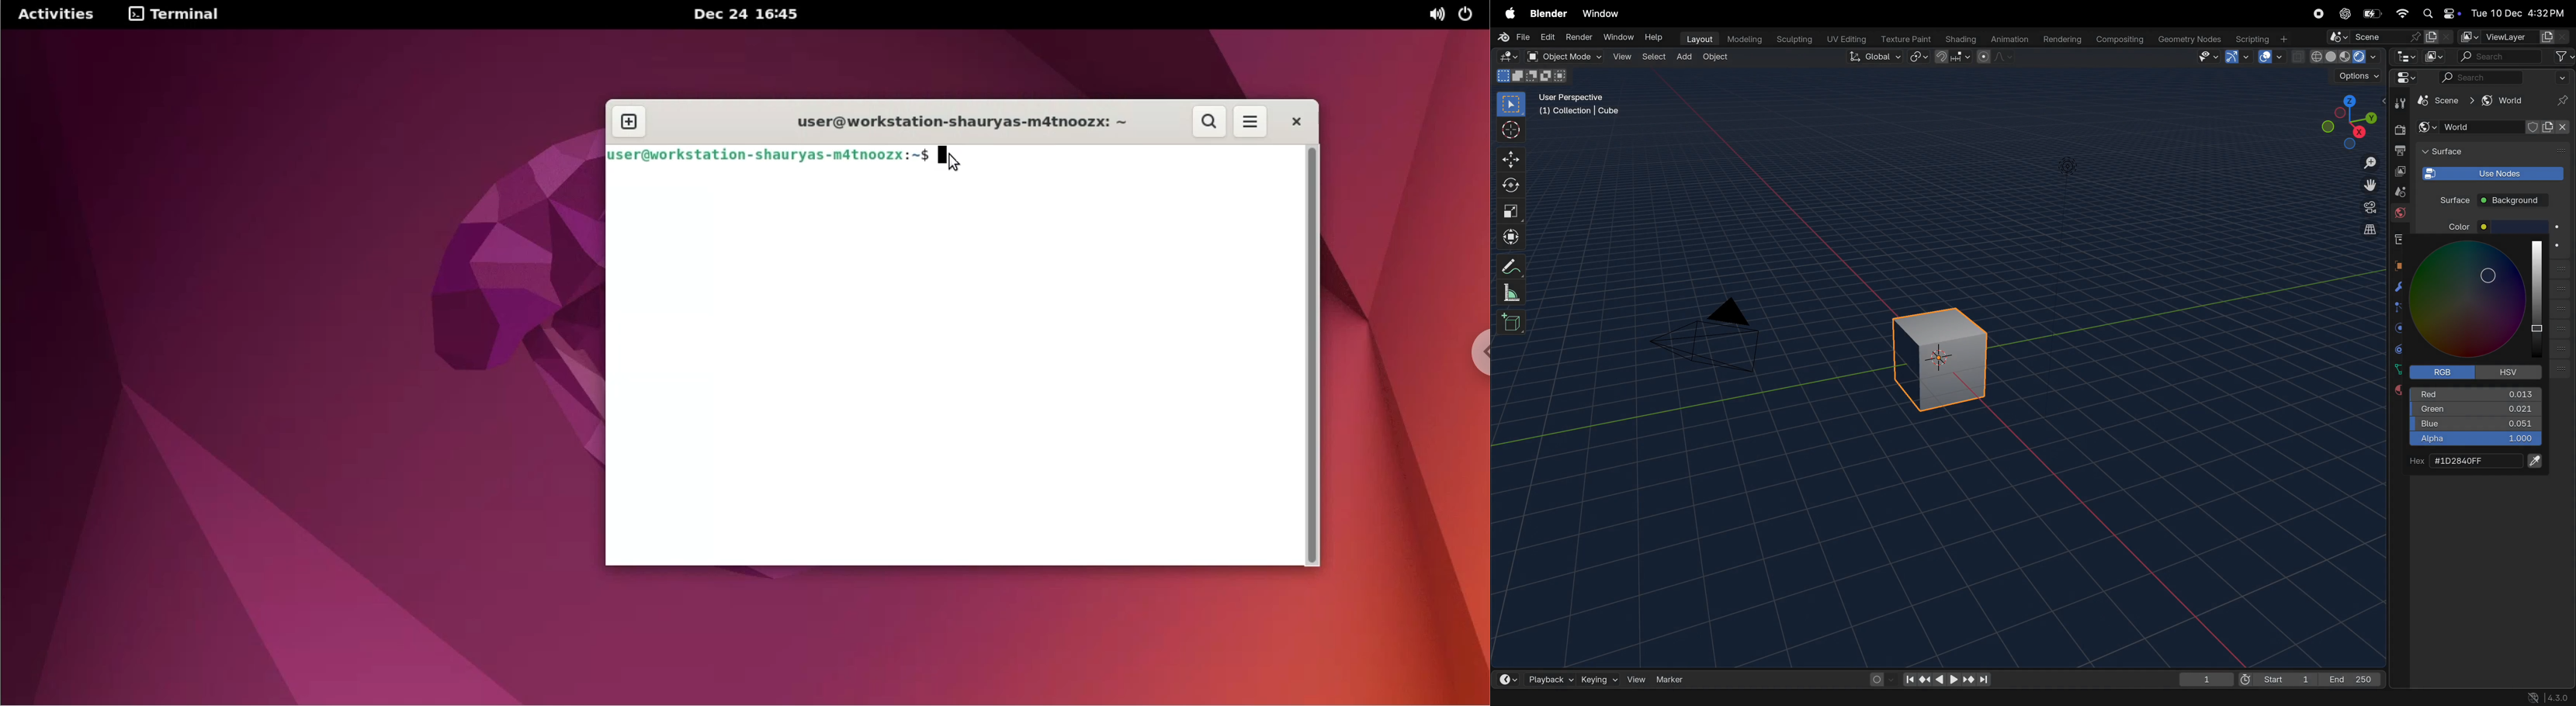 Image resolution: width=2576 pixels, height=728 pixels. Describe the element at coordinates (2372, 14) in the screenshot. I see `battery` at that location.